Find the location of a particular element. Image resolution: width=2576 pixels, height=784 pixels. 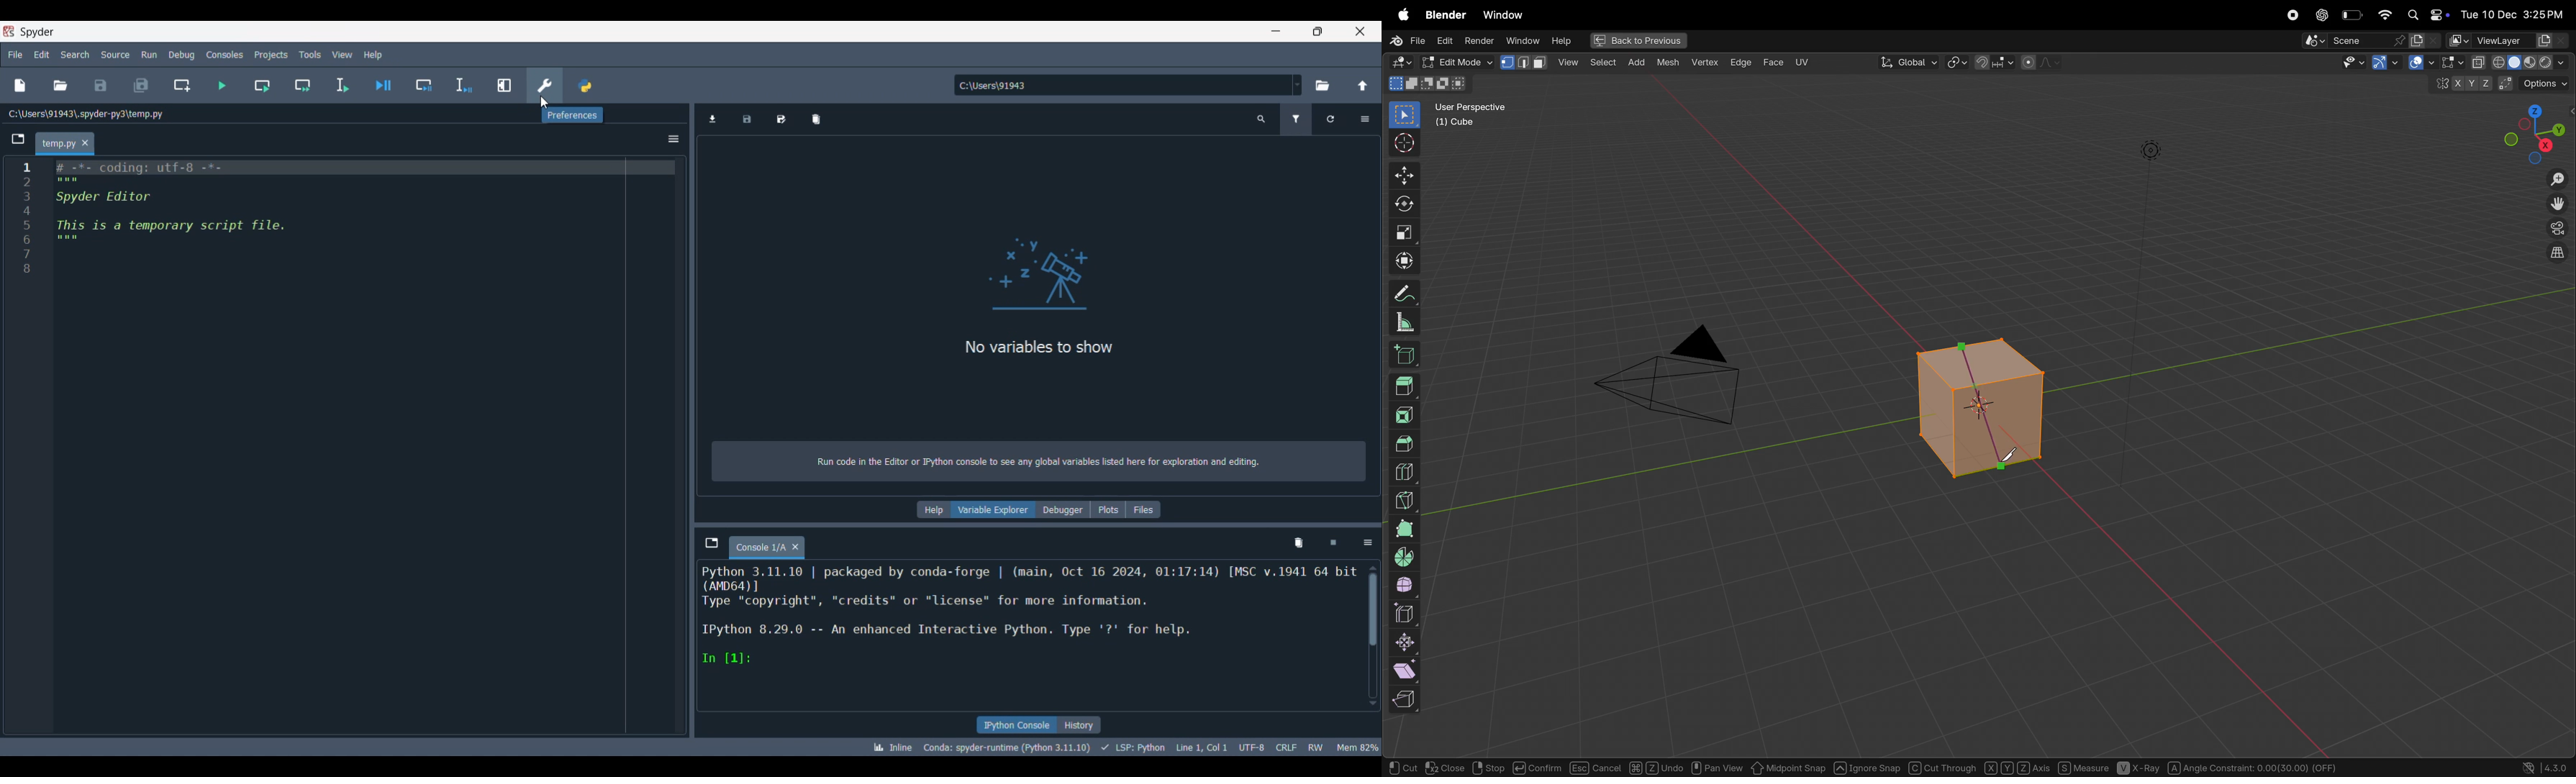

Options is located at coordinates (1369, 543).